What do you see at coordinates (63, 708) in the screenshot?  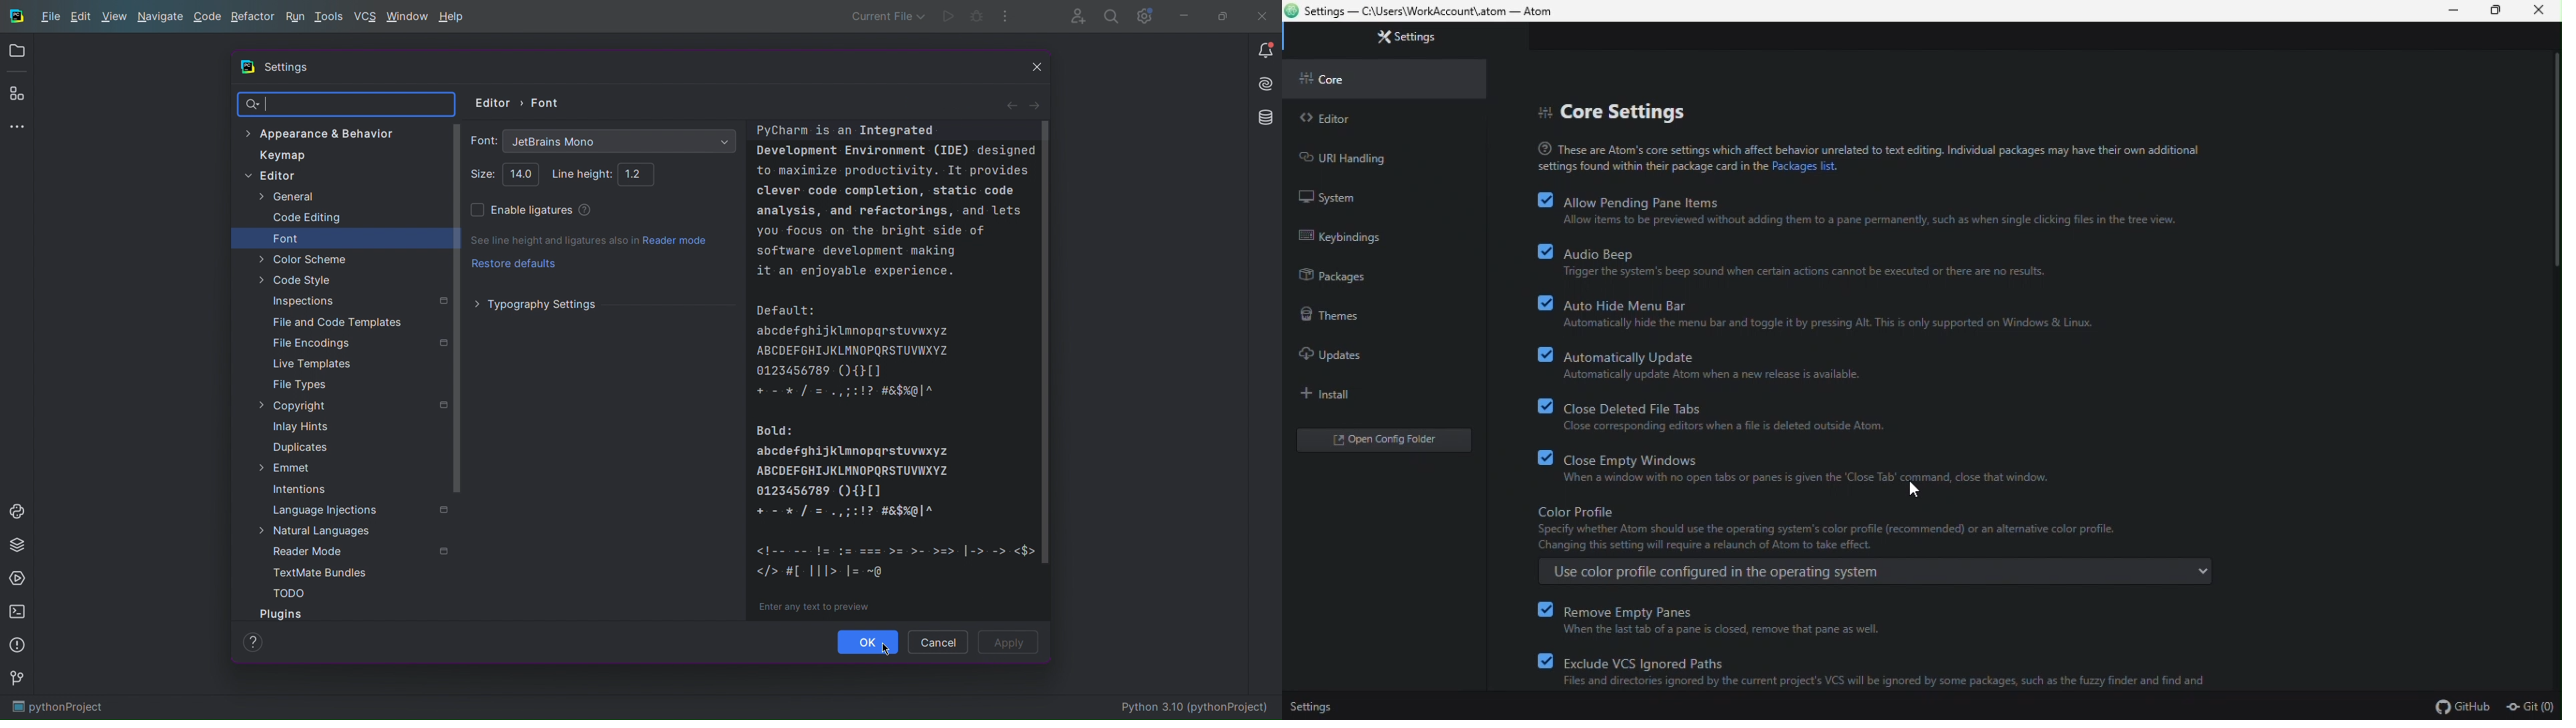 I see `pythonProject` at bounding box center [63, 708].